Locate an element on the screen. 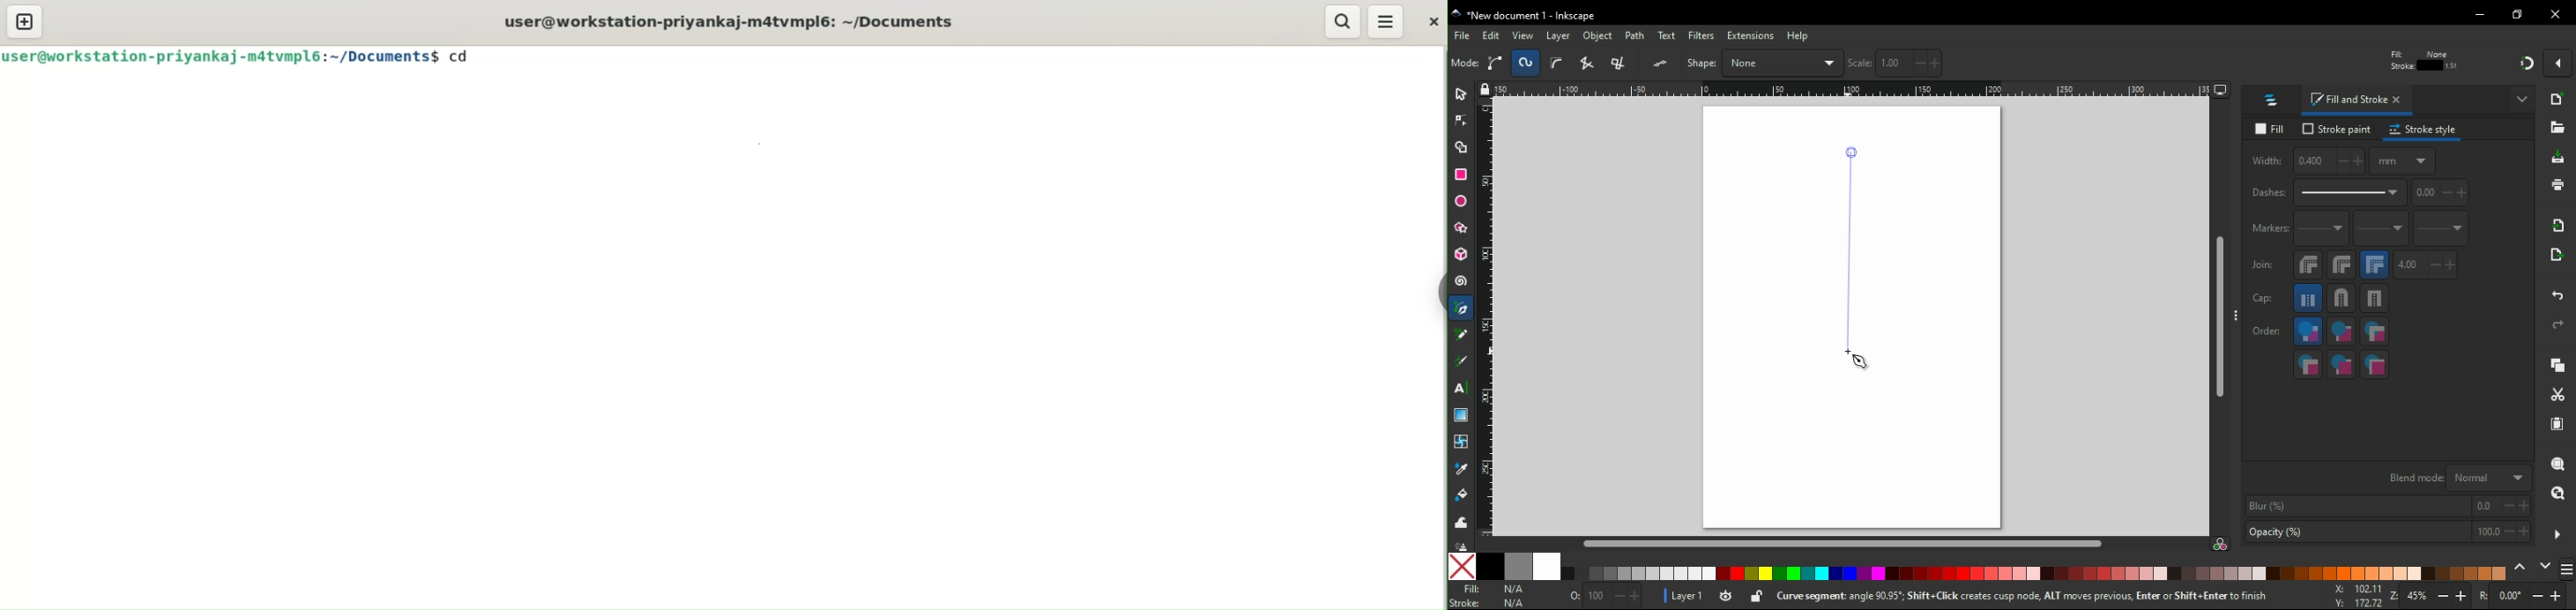  markers,fill,stroke is located at coordinates (2308, 364).